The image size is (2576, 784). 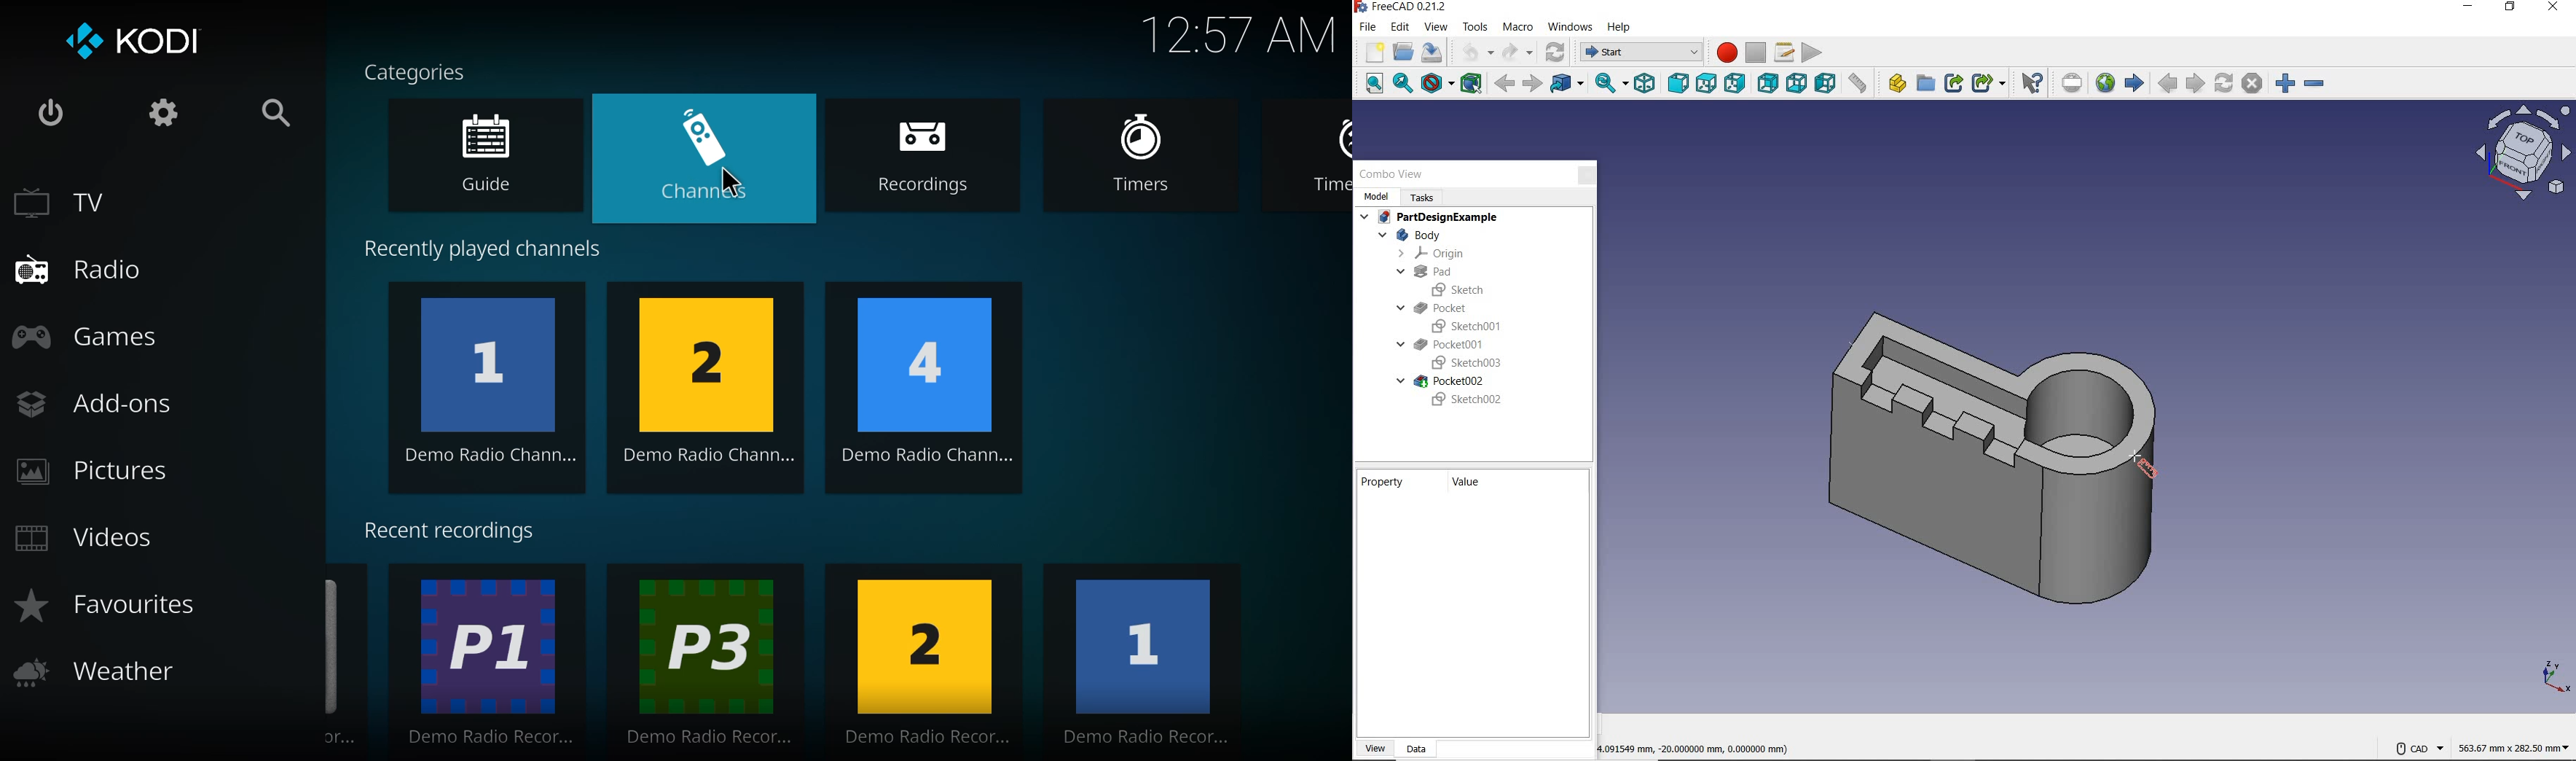 I want to click on tools, so click(x=1472, y=27).